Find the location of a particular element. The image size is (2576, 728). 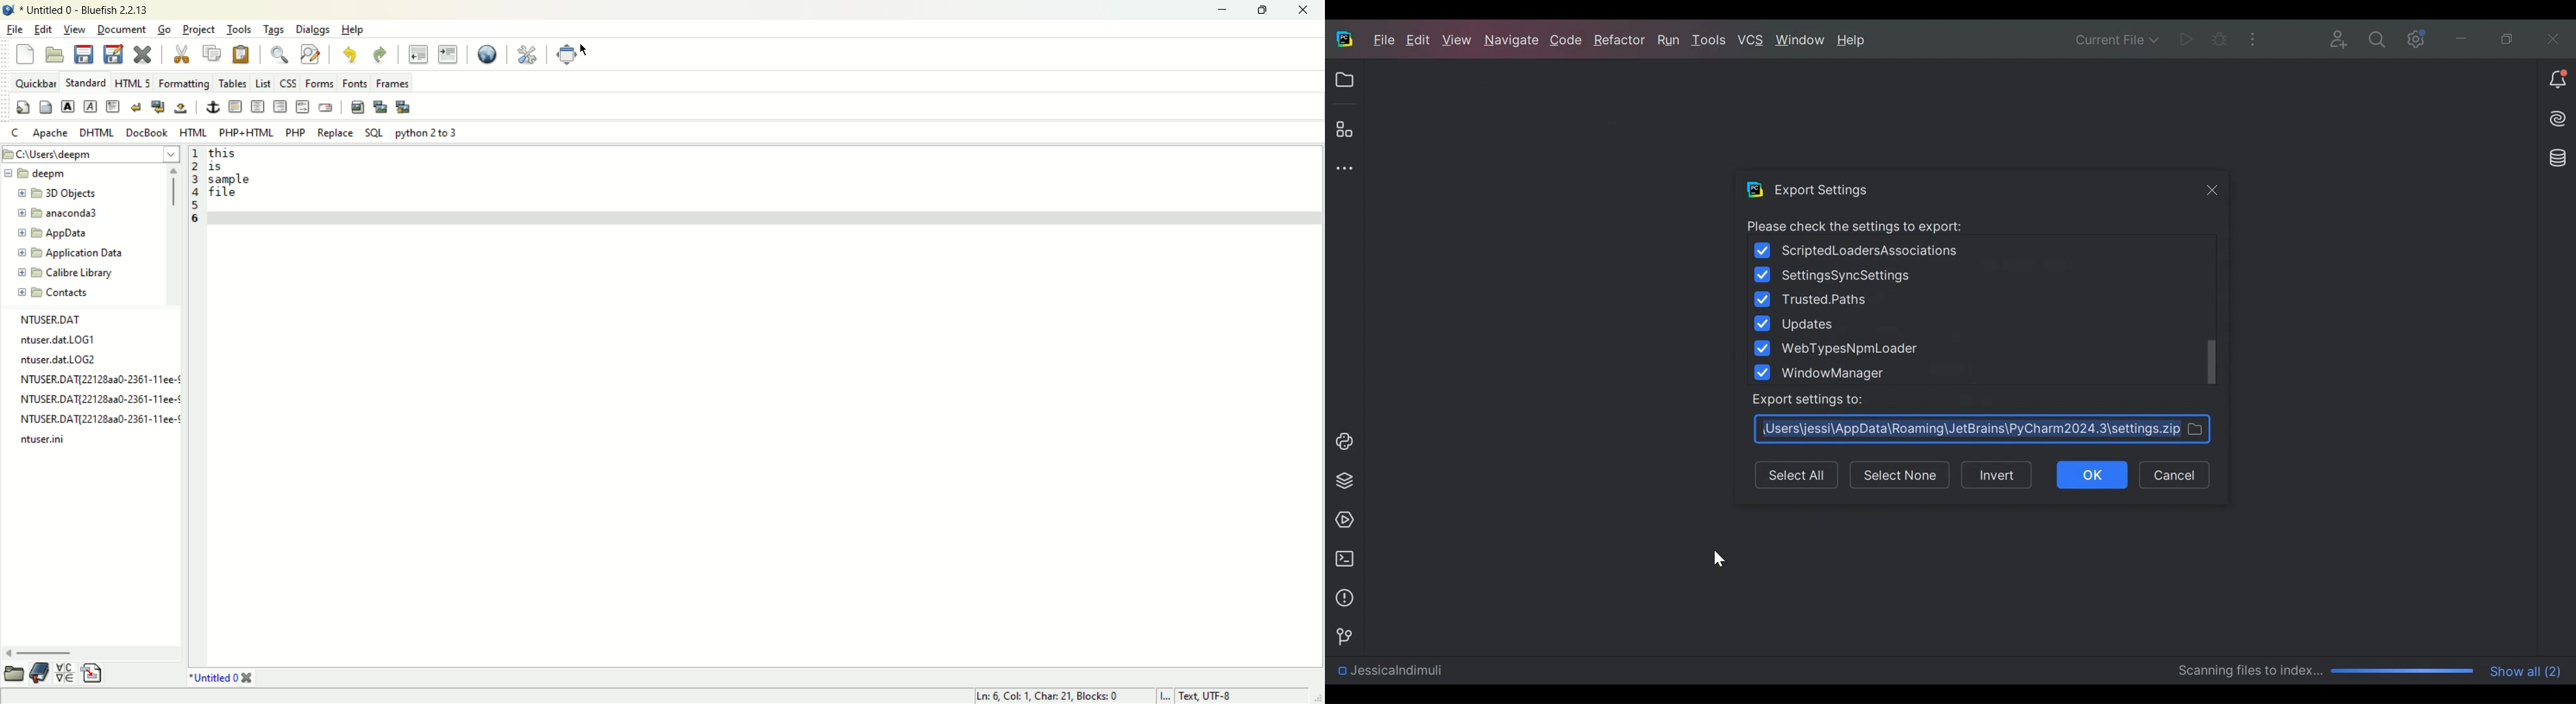

cut is located at coordinates (181, 52).